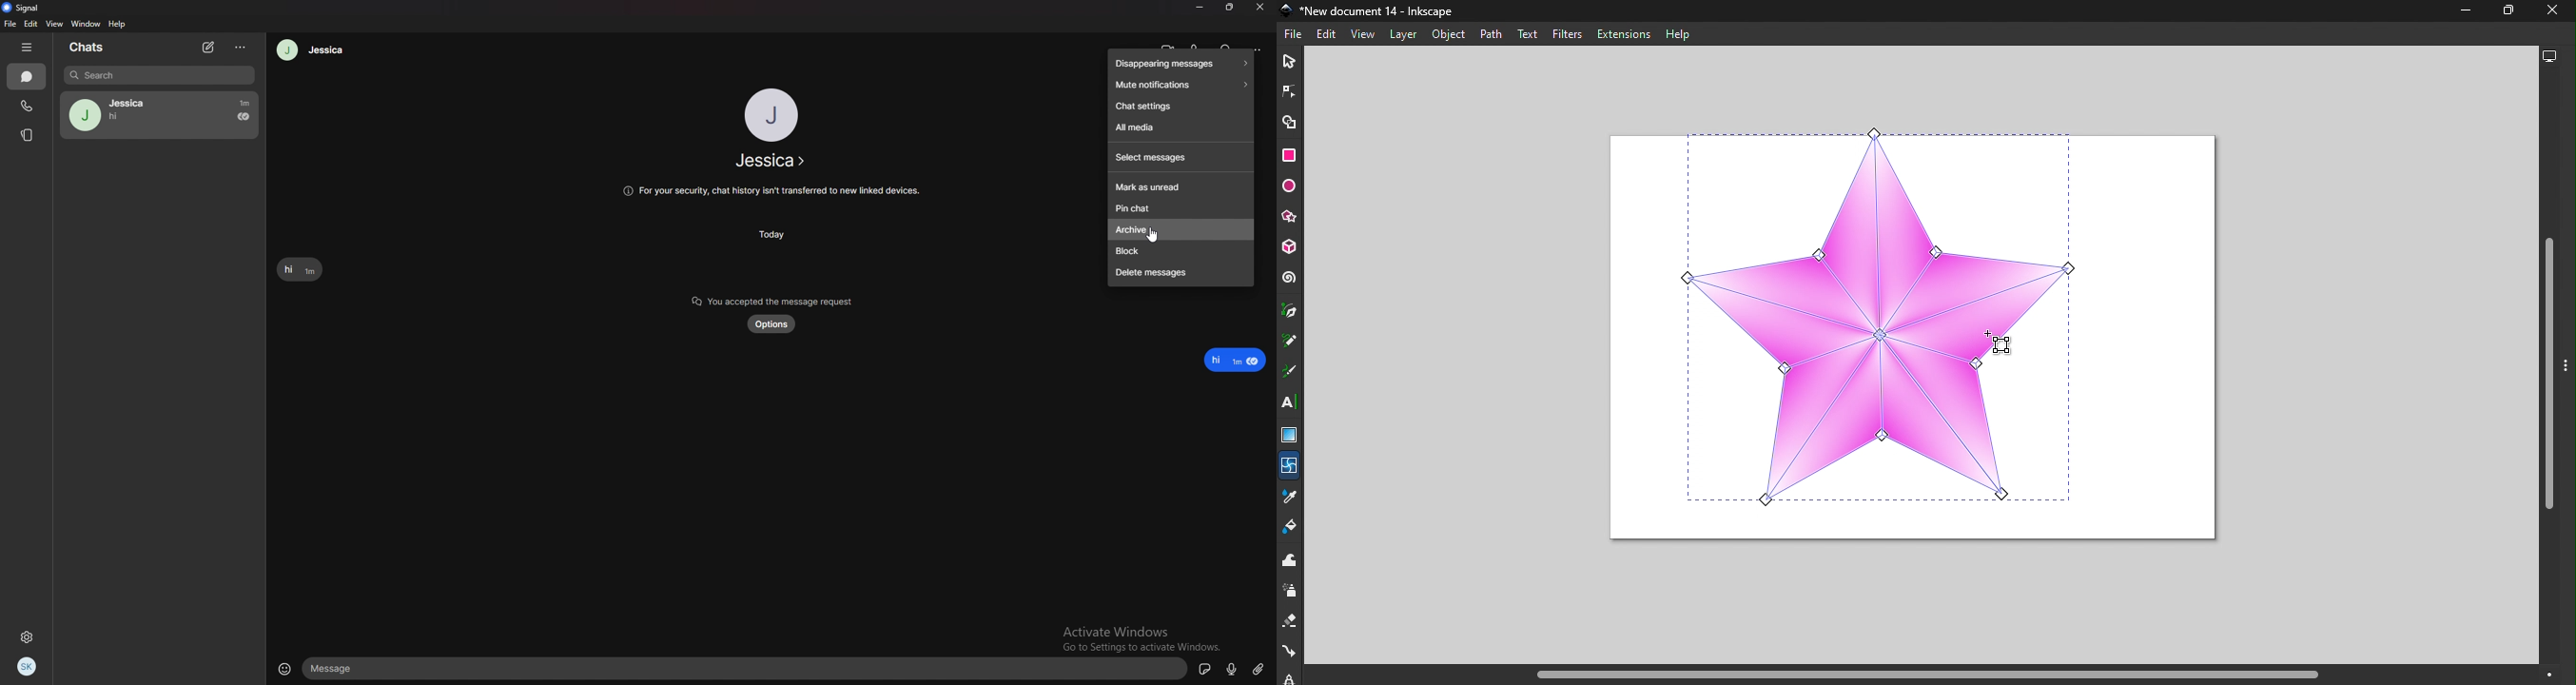 The image size is (2576, 700). I want to click on Disappearing messages, so click(1180, 65).